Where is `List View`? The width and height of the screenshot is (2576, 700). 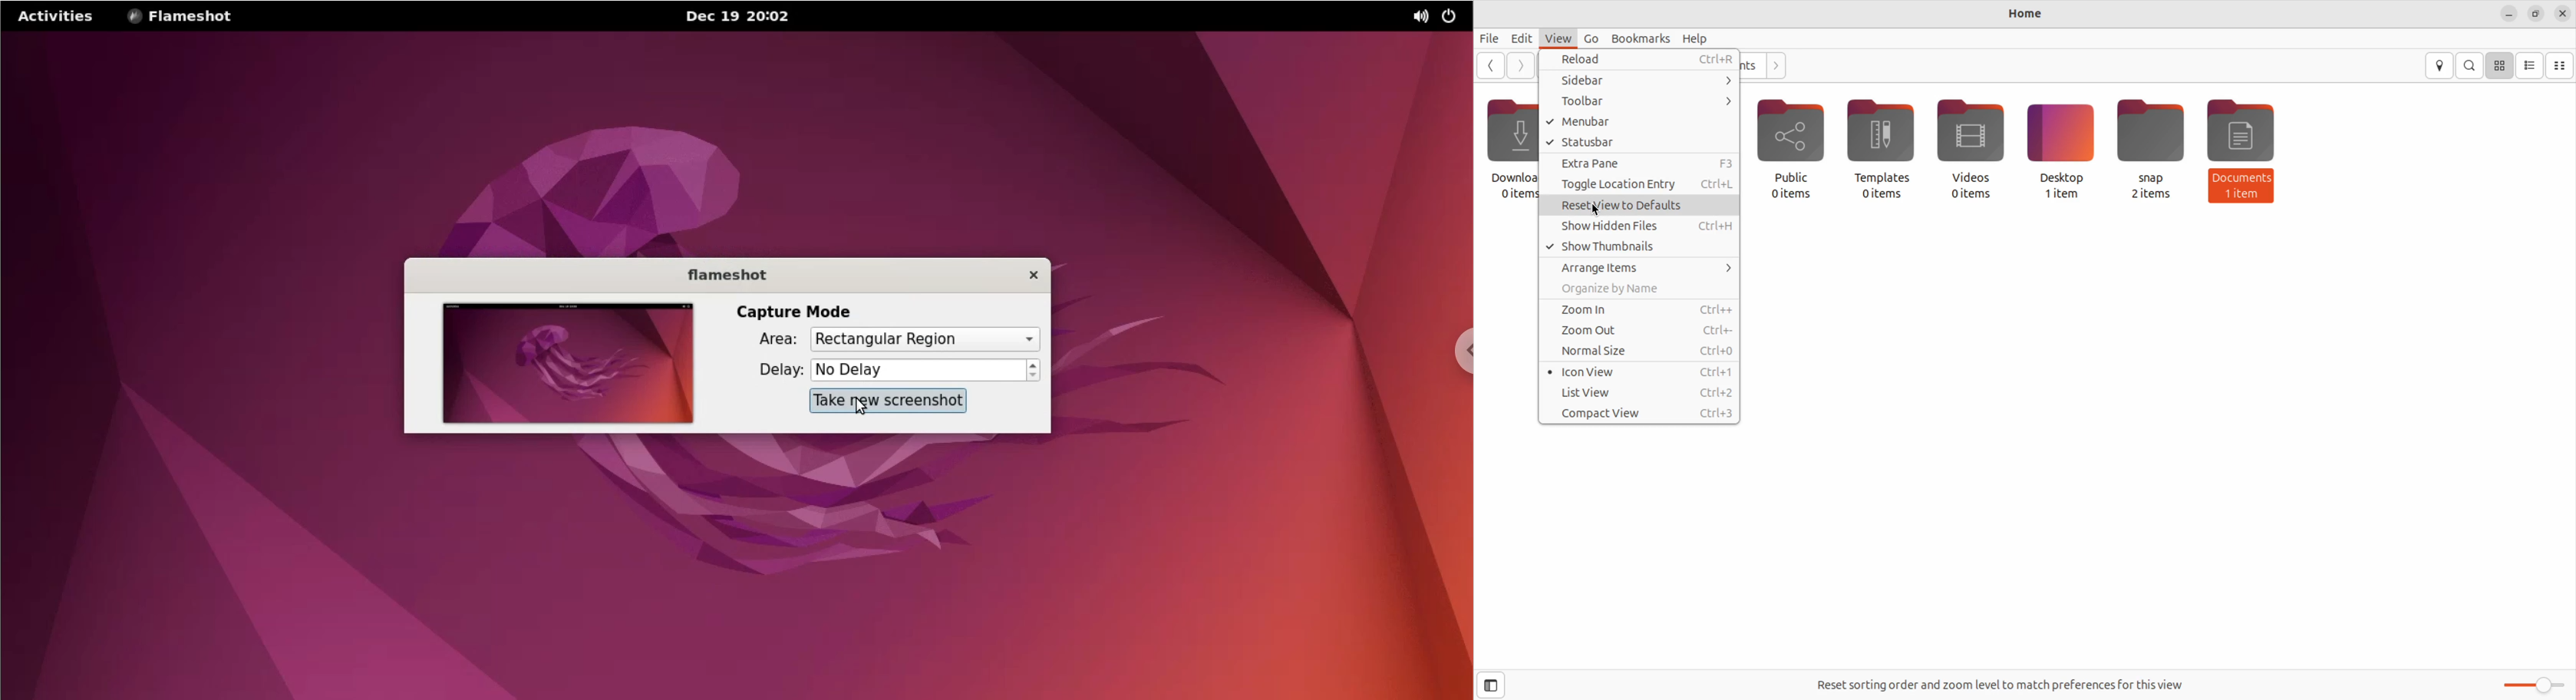
List View is located at coordinates (1643, 393).